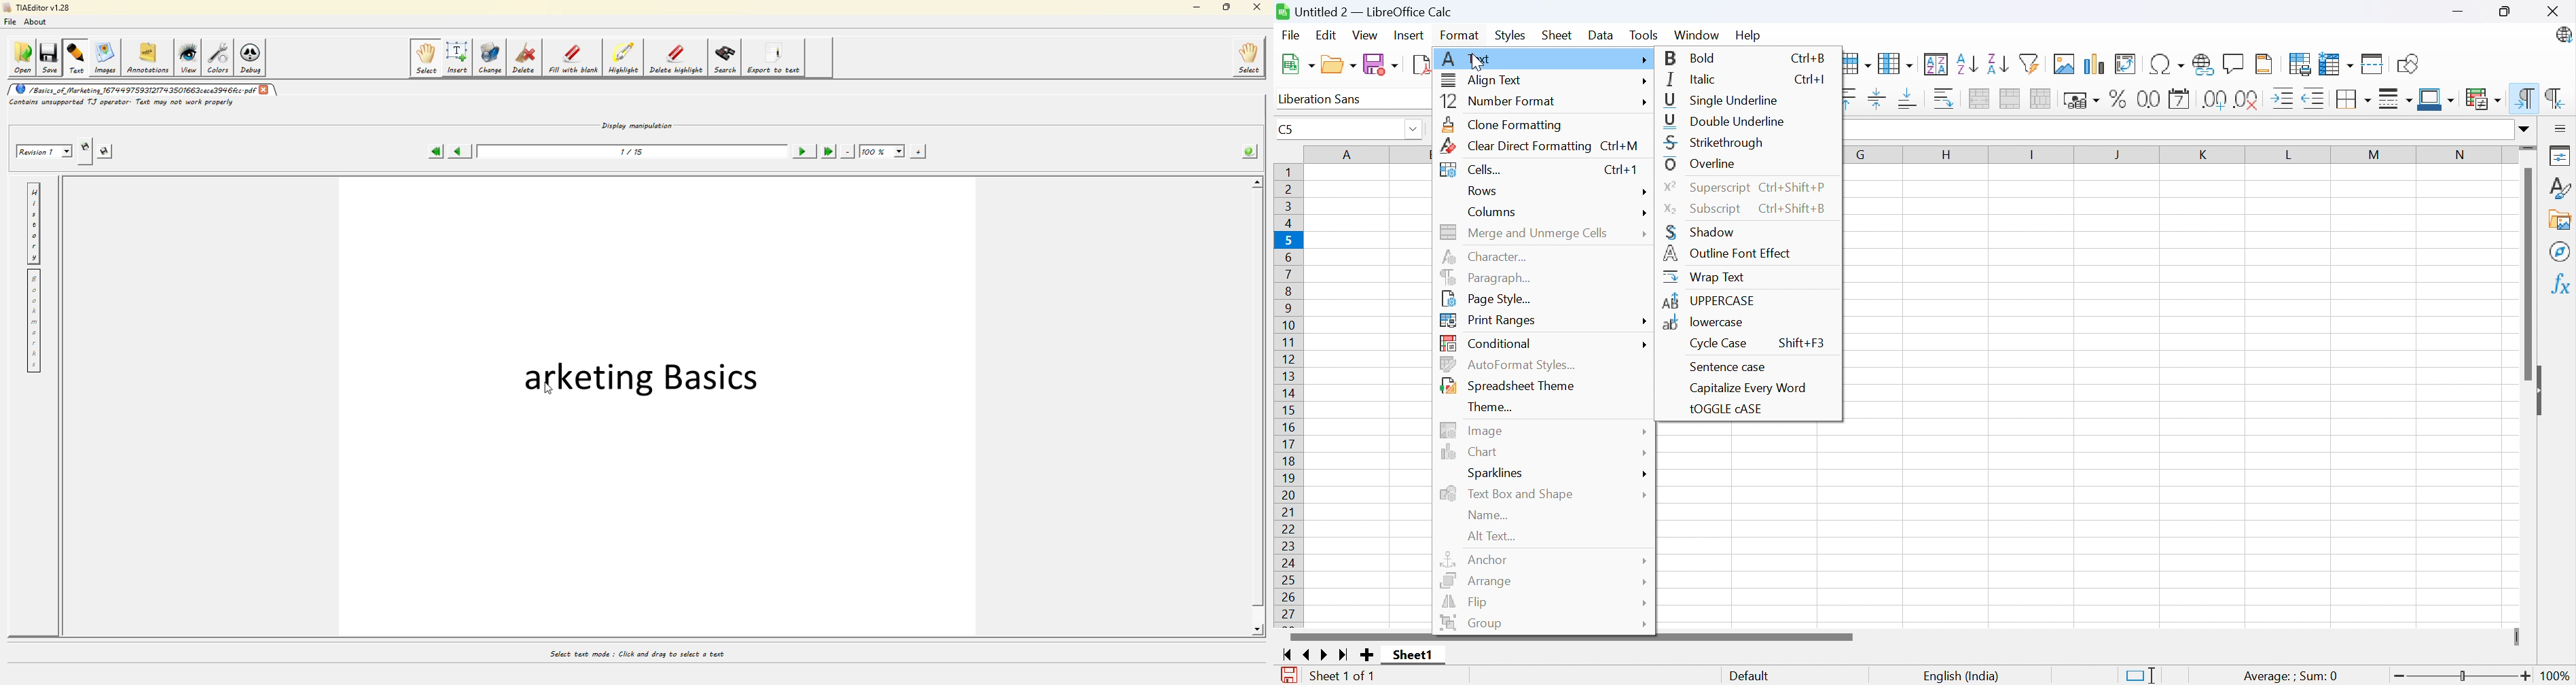 This screenshot has width=2576, height=700. I want to click on Slider, so click(2527, 149).